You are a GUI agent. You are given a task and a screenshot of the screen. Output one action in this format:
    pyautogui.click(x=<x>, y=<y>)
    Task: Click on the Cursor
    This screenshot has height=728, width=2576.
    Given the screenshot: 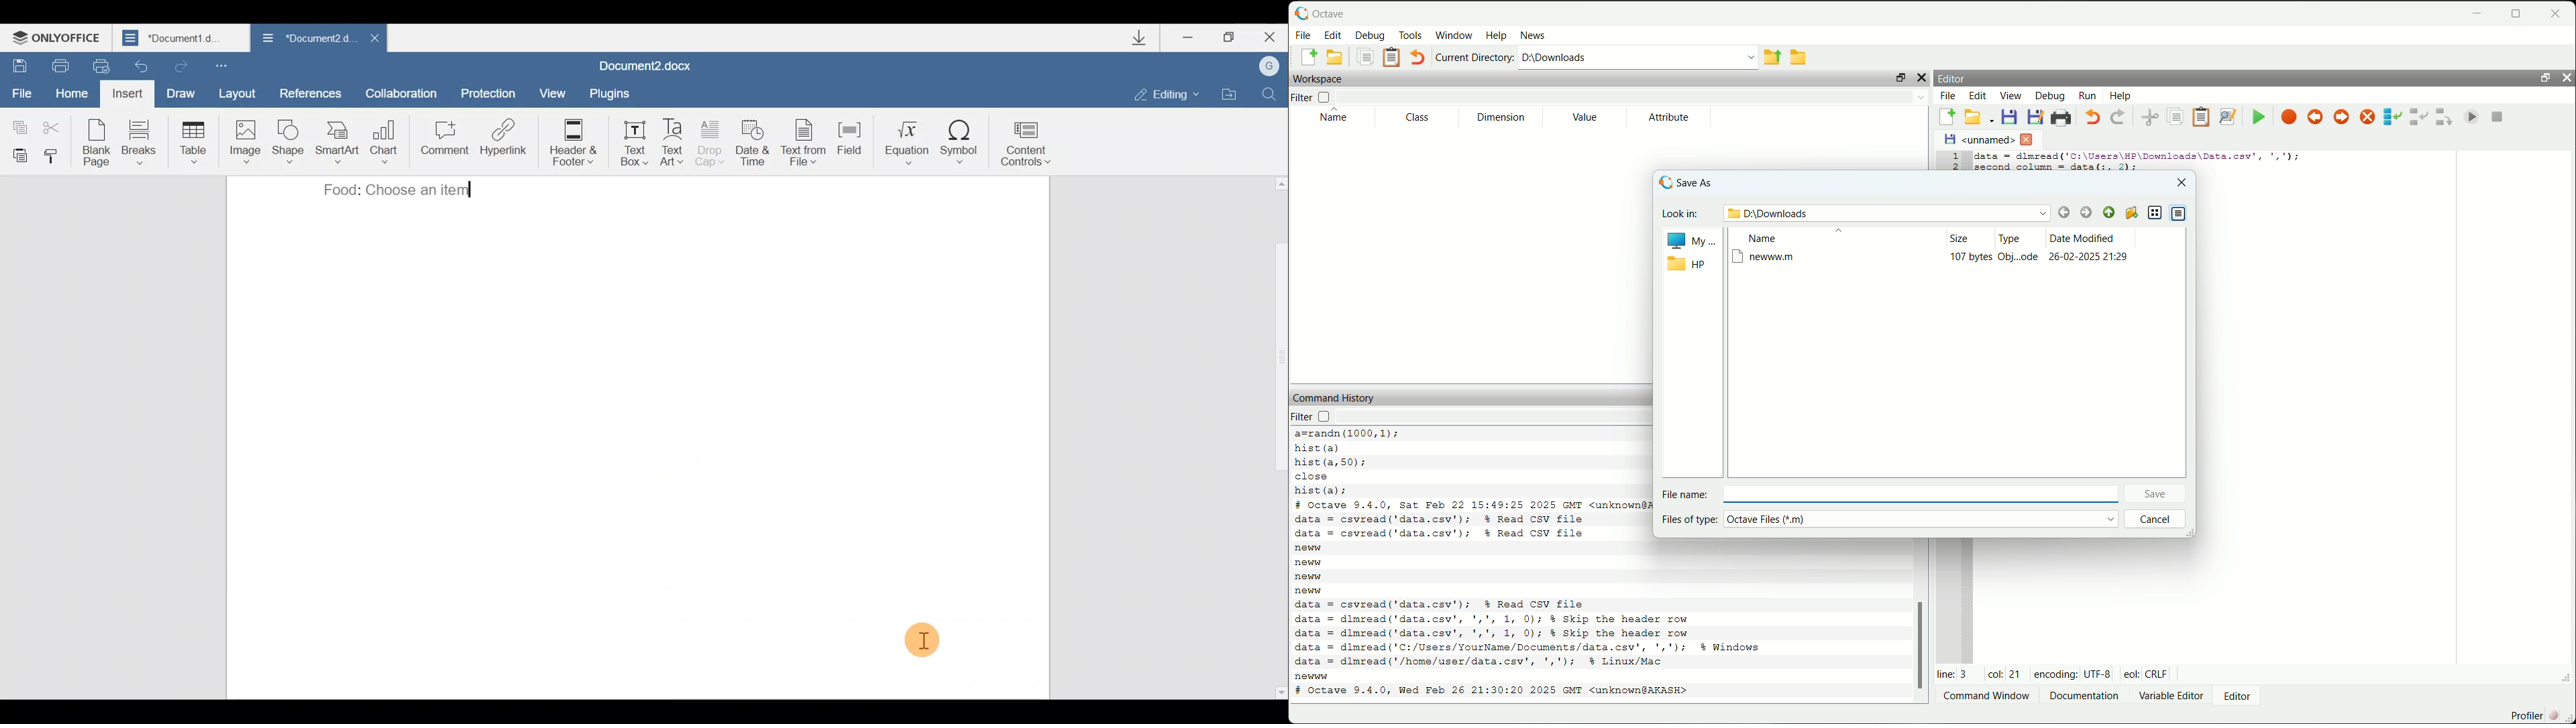 What is the action you would take?
    pyautogui.click(x=926, y=639)
    